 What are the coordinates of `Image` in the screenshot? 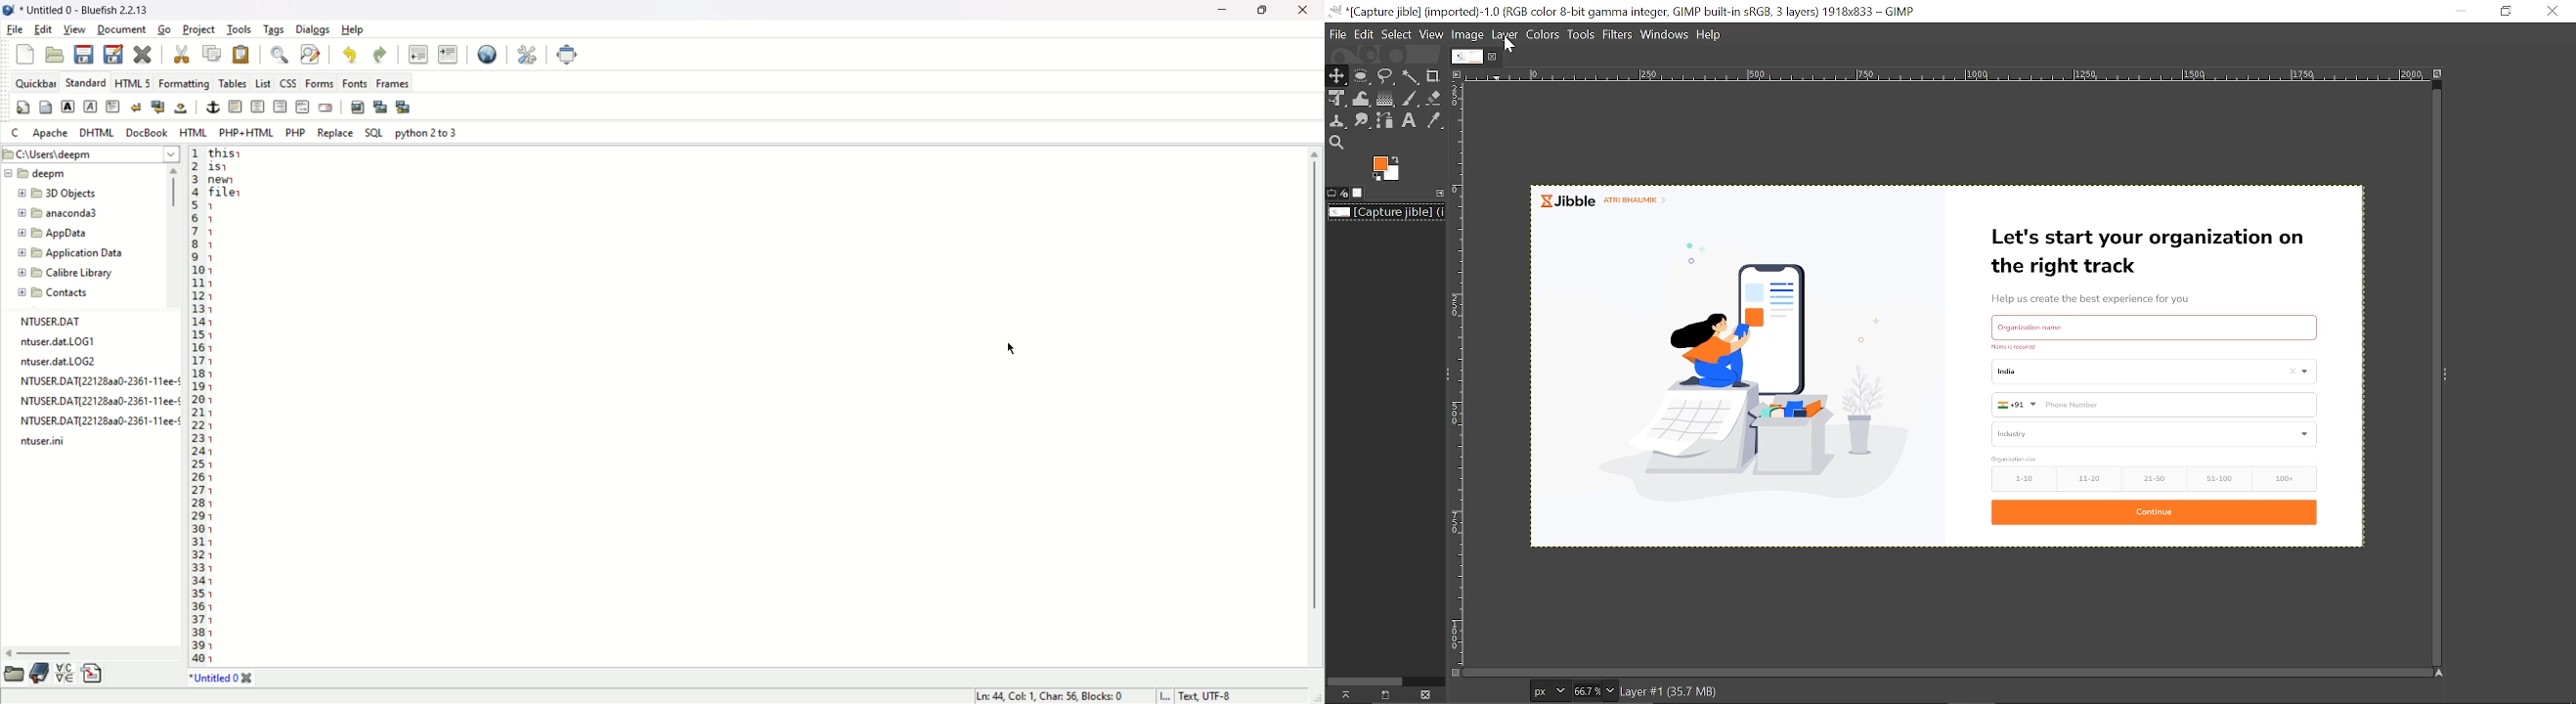 It's located at (1468, 34).